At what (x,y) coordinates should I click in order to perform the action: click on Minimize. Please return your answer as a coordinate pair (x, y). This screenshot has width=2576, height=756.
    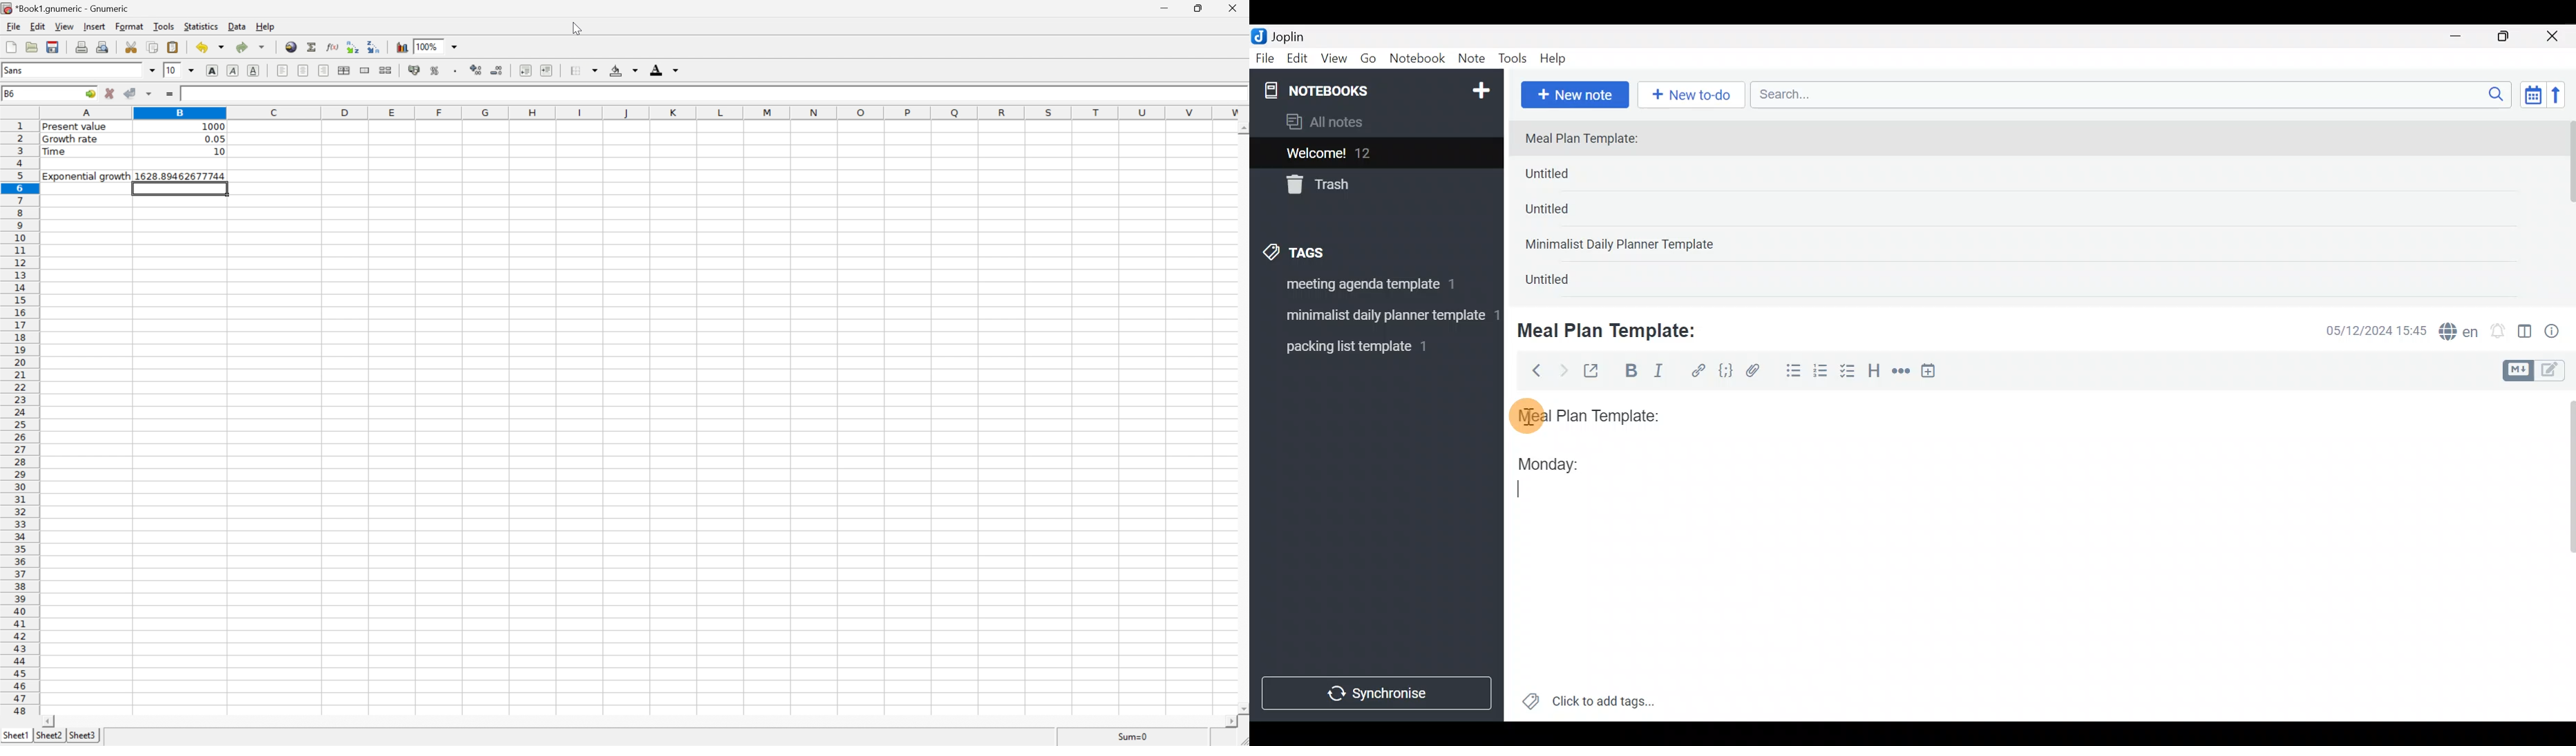
    Looking at the image, I should click on (1164, 8).